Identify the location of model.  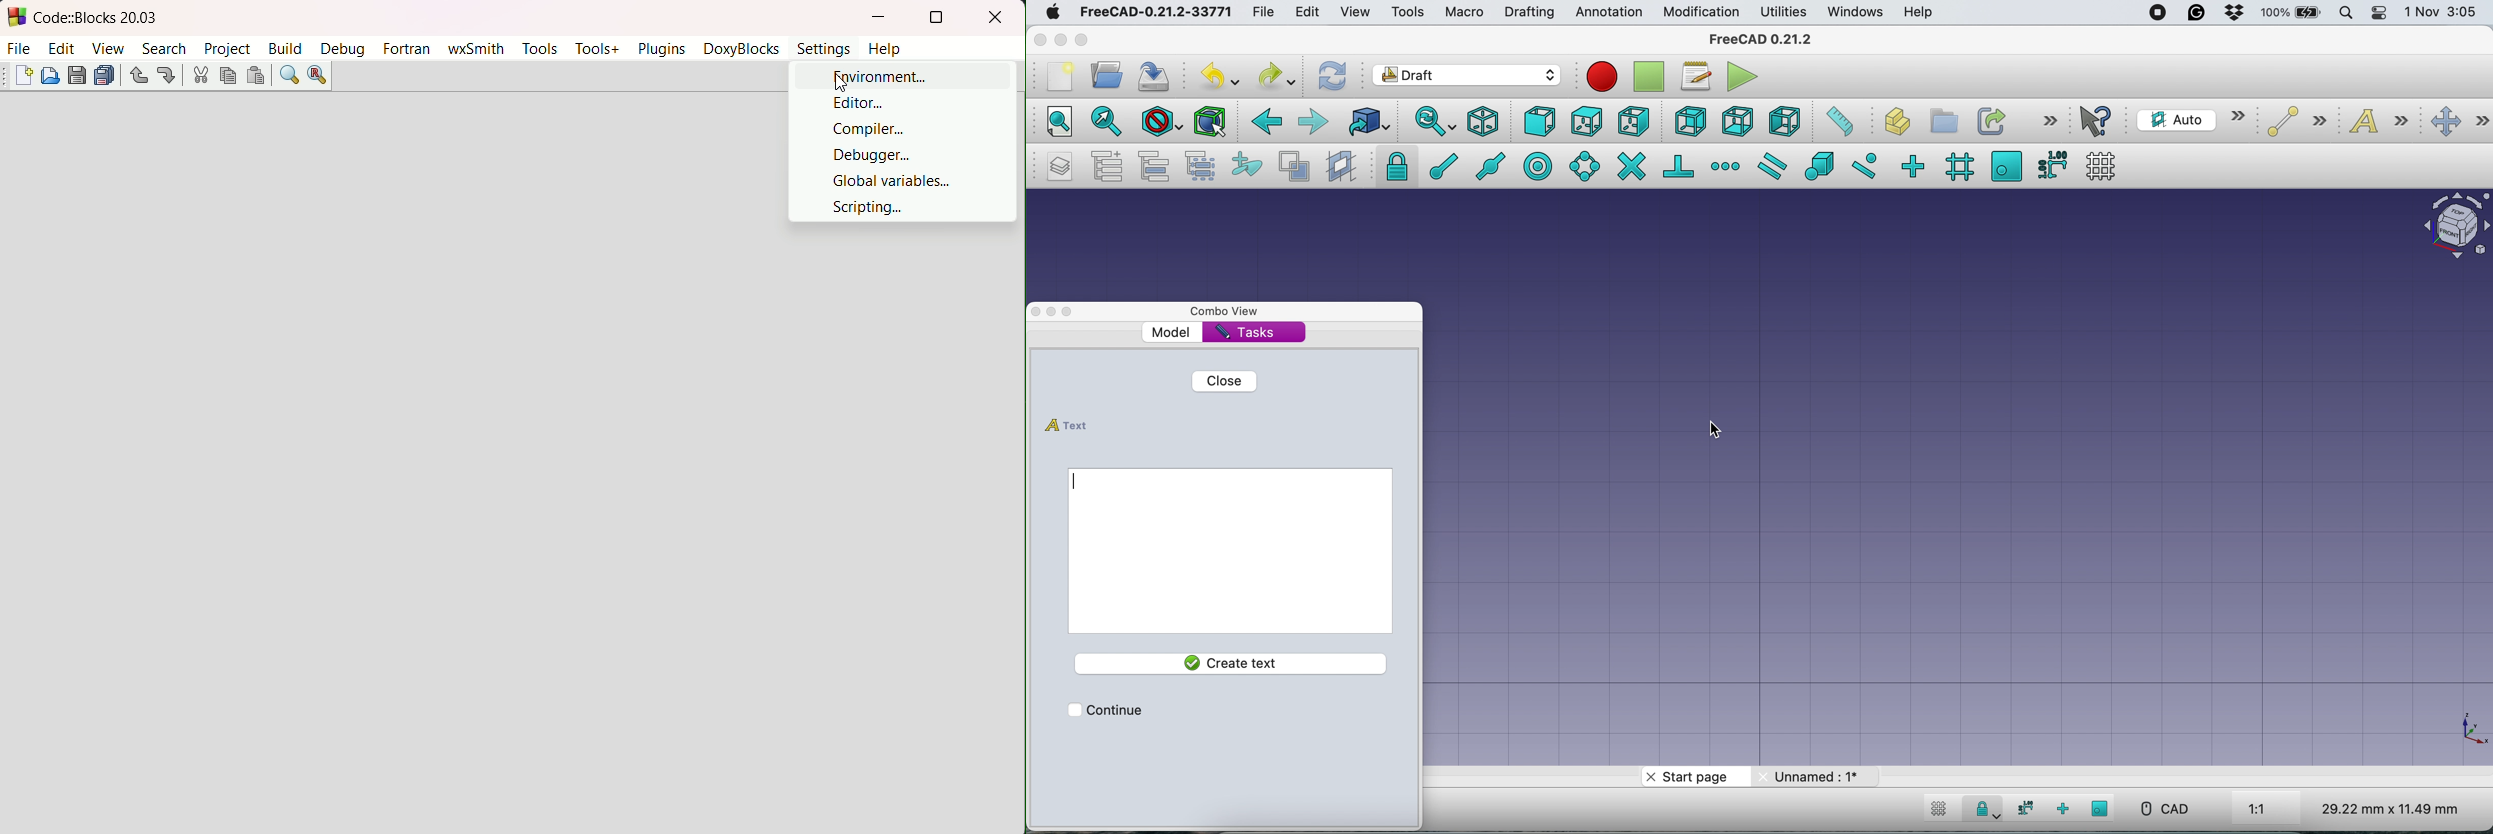
(1173, 333).